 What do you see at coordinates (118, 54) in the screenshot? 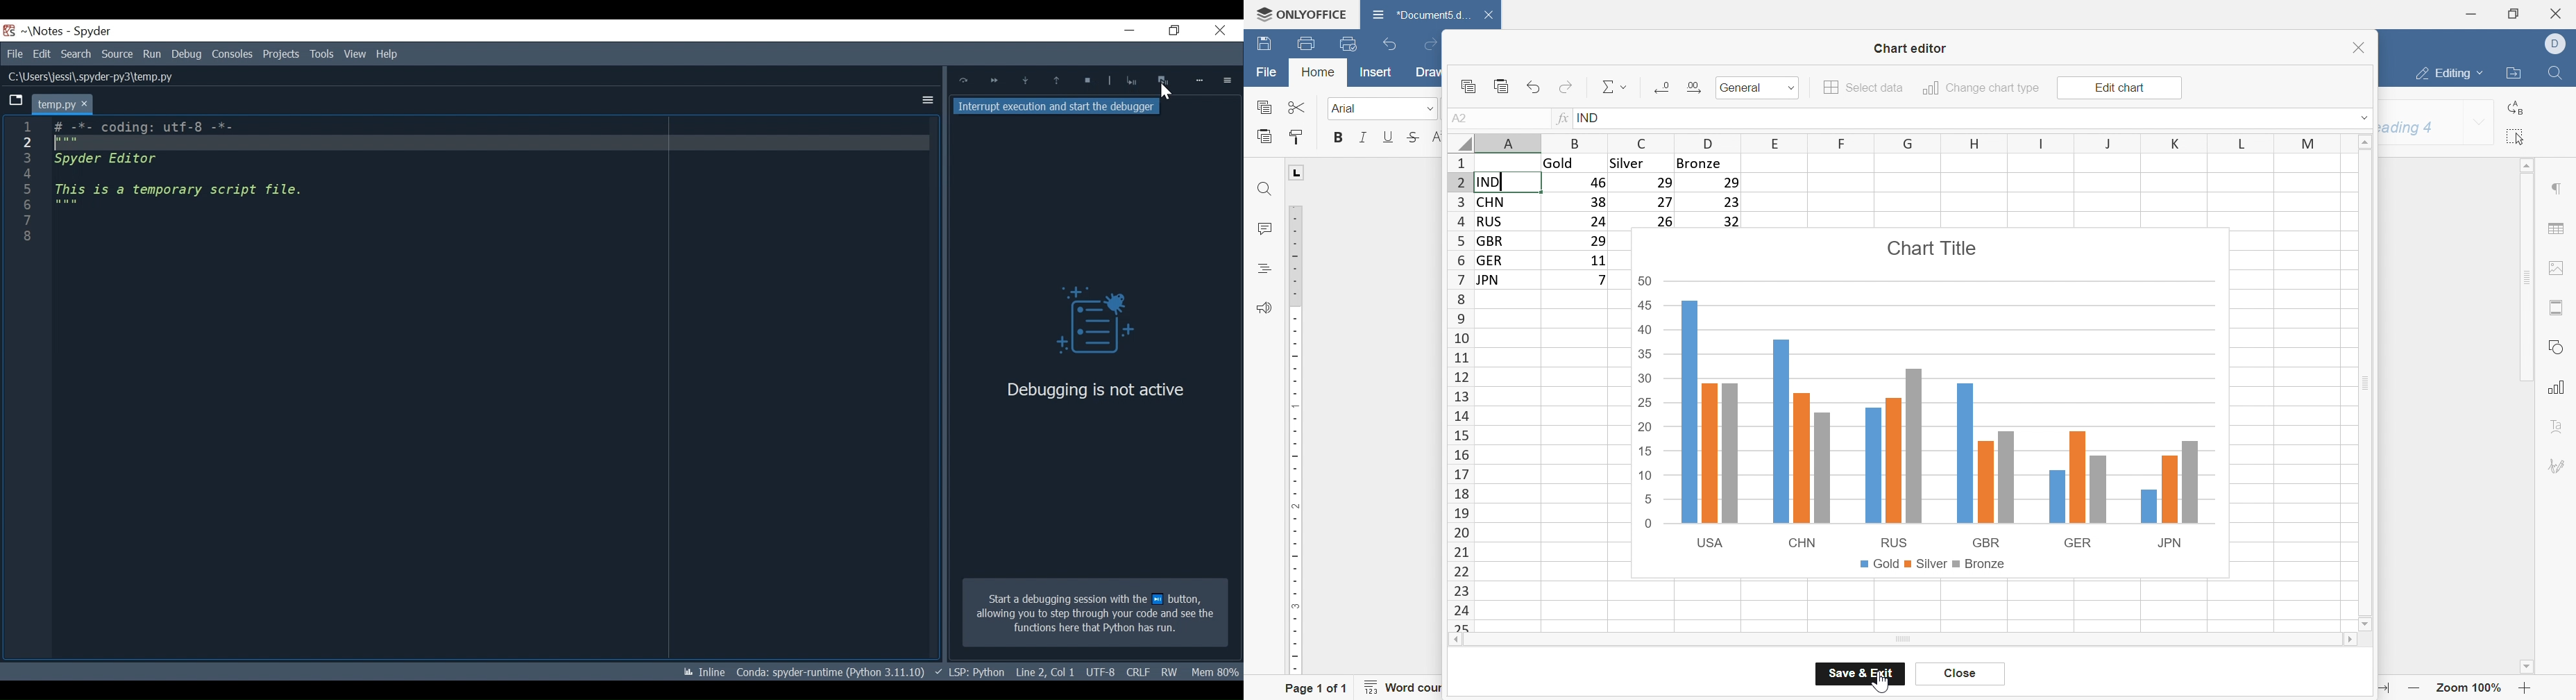
I see `Source` at bounding box center [118, 54].